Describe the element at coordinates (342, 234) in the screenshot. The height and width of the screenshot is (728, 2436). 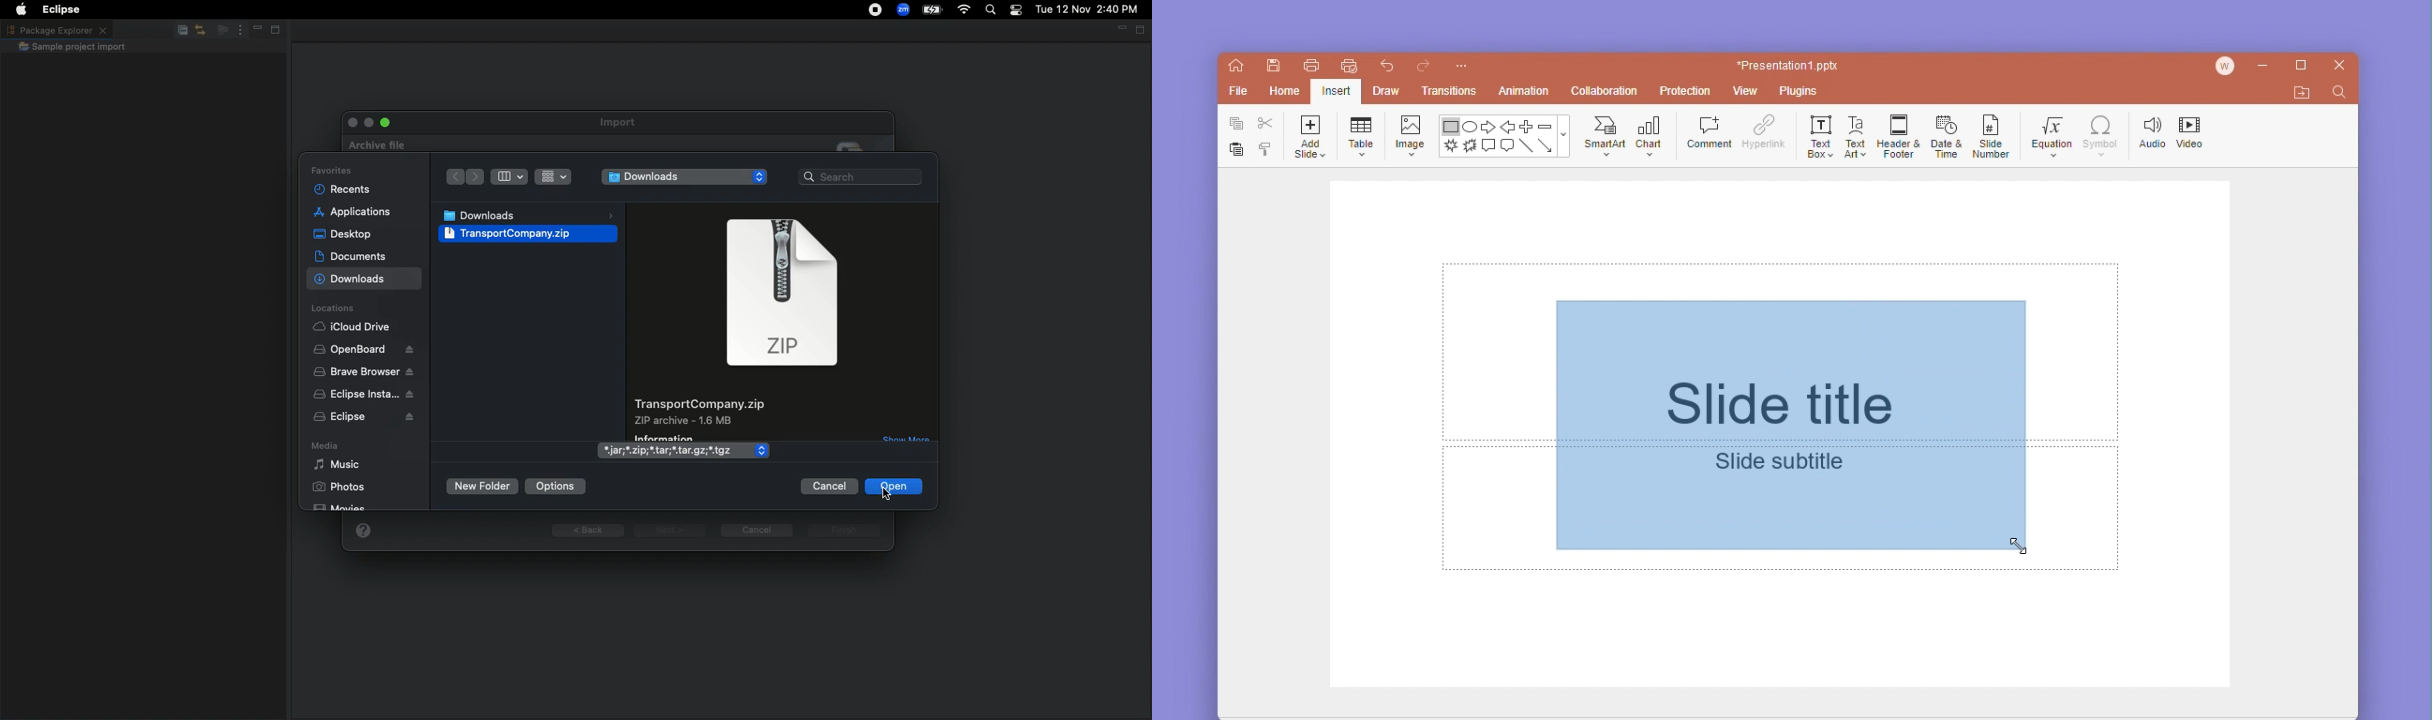
I see `Desktop` at that location.